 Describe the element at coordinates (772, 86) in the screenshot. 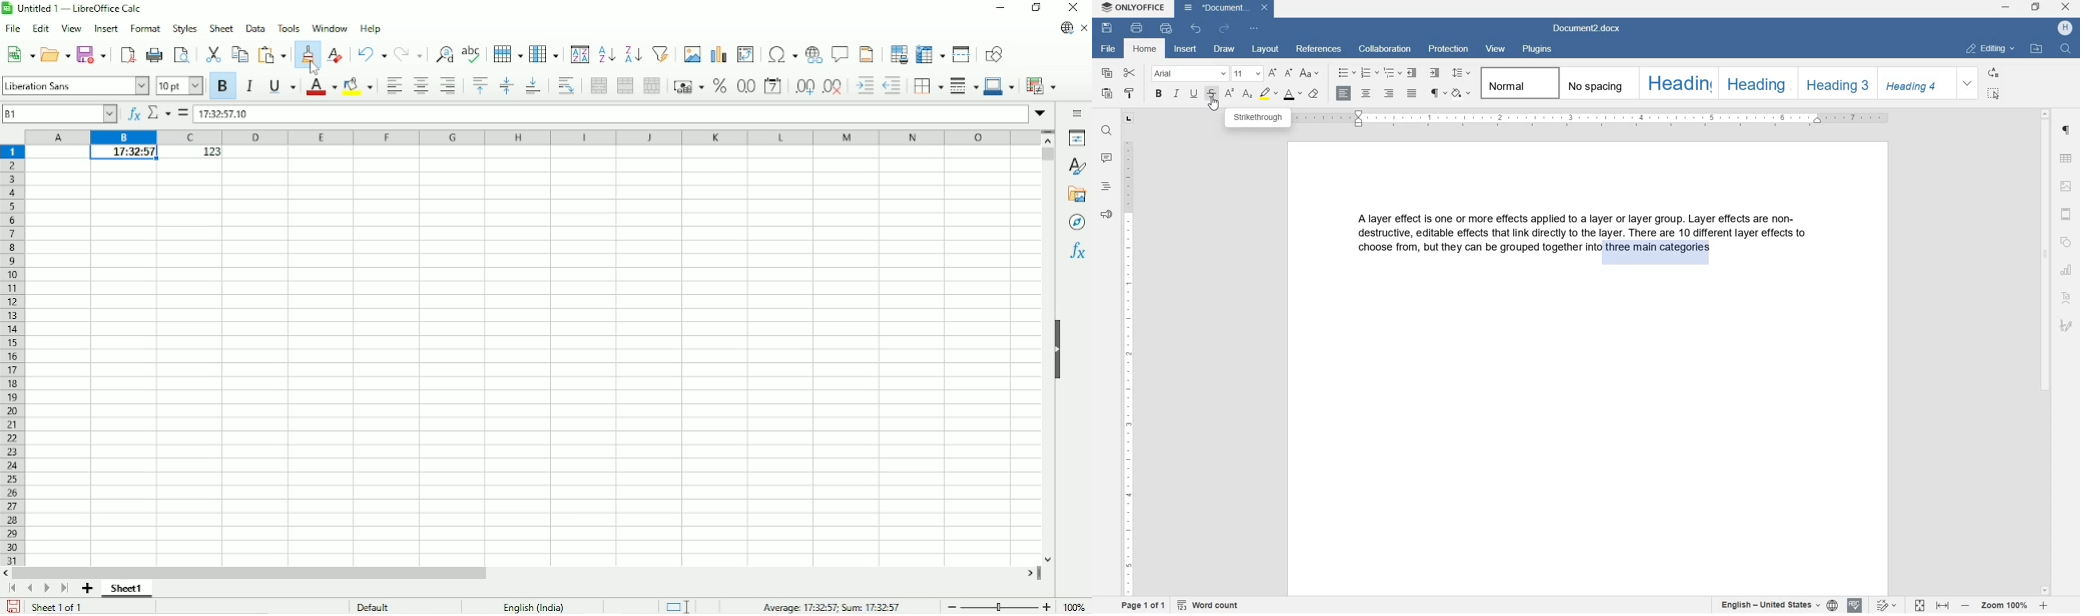

I see `Format as date` at that location.